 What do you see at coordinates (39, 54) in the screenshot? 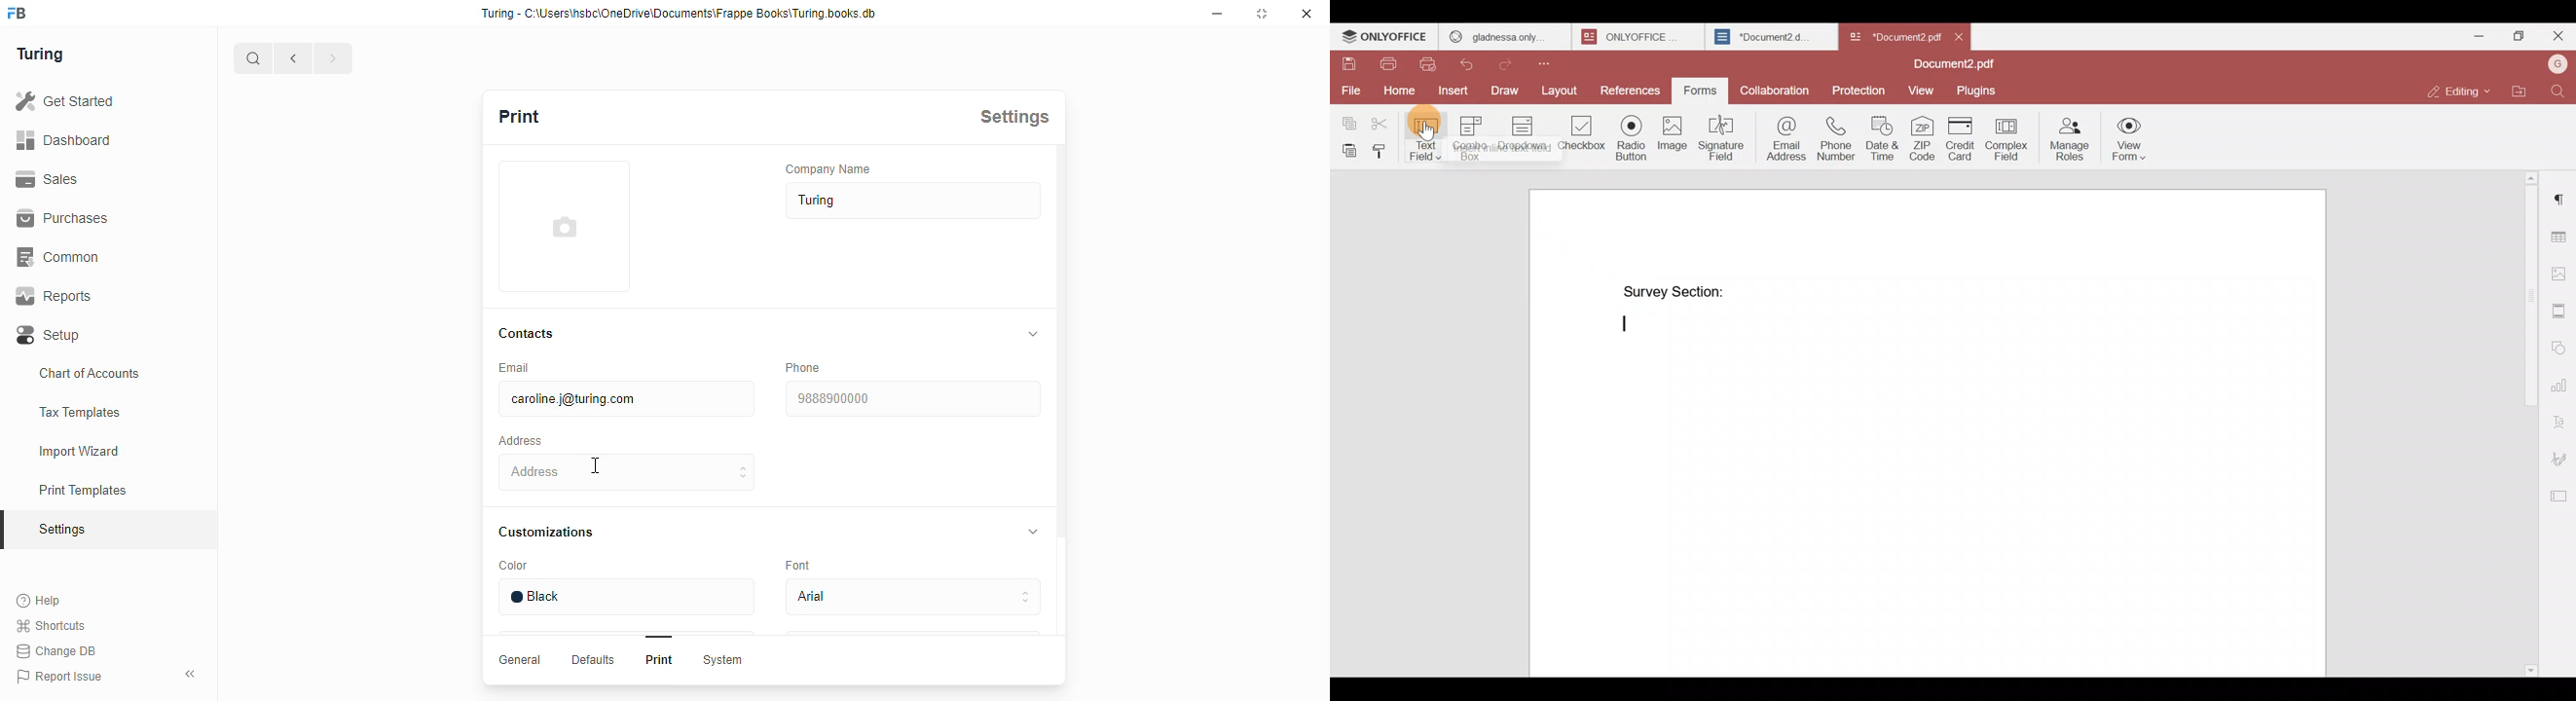
I see `turing` at bounding box center [39, 54].